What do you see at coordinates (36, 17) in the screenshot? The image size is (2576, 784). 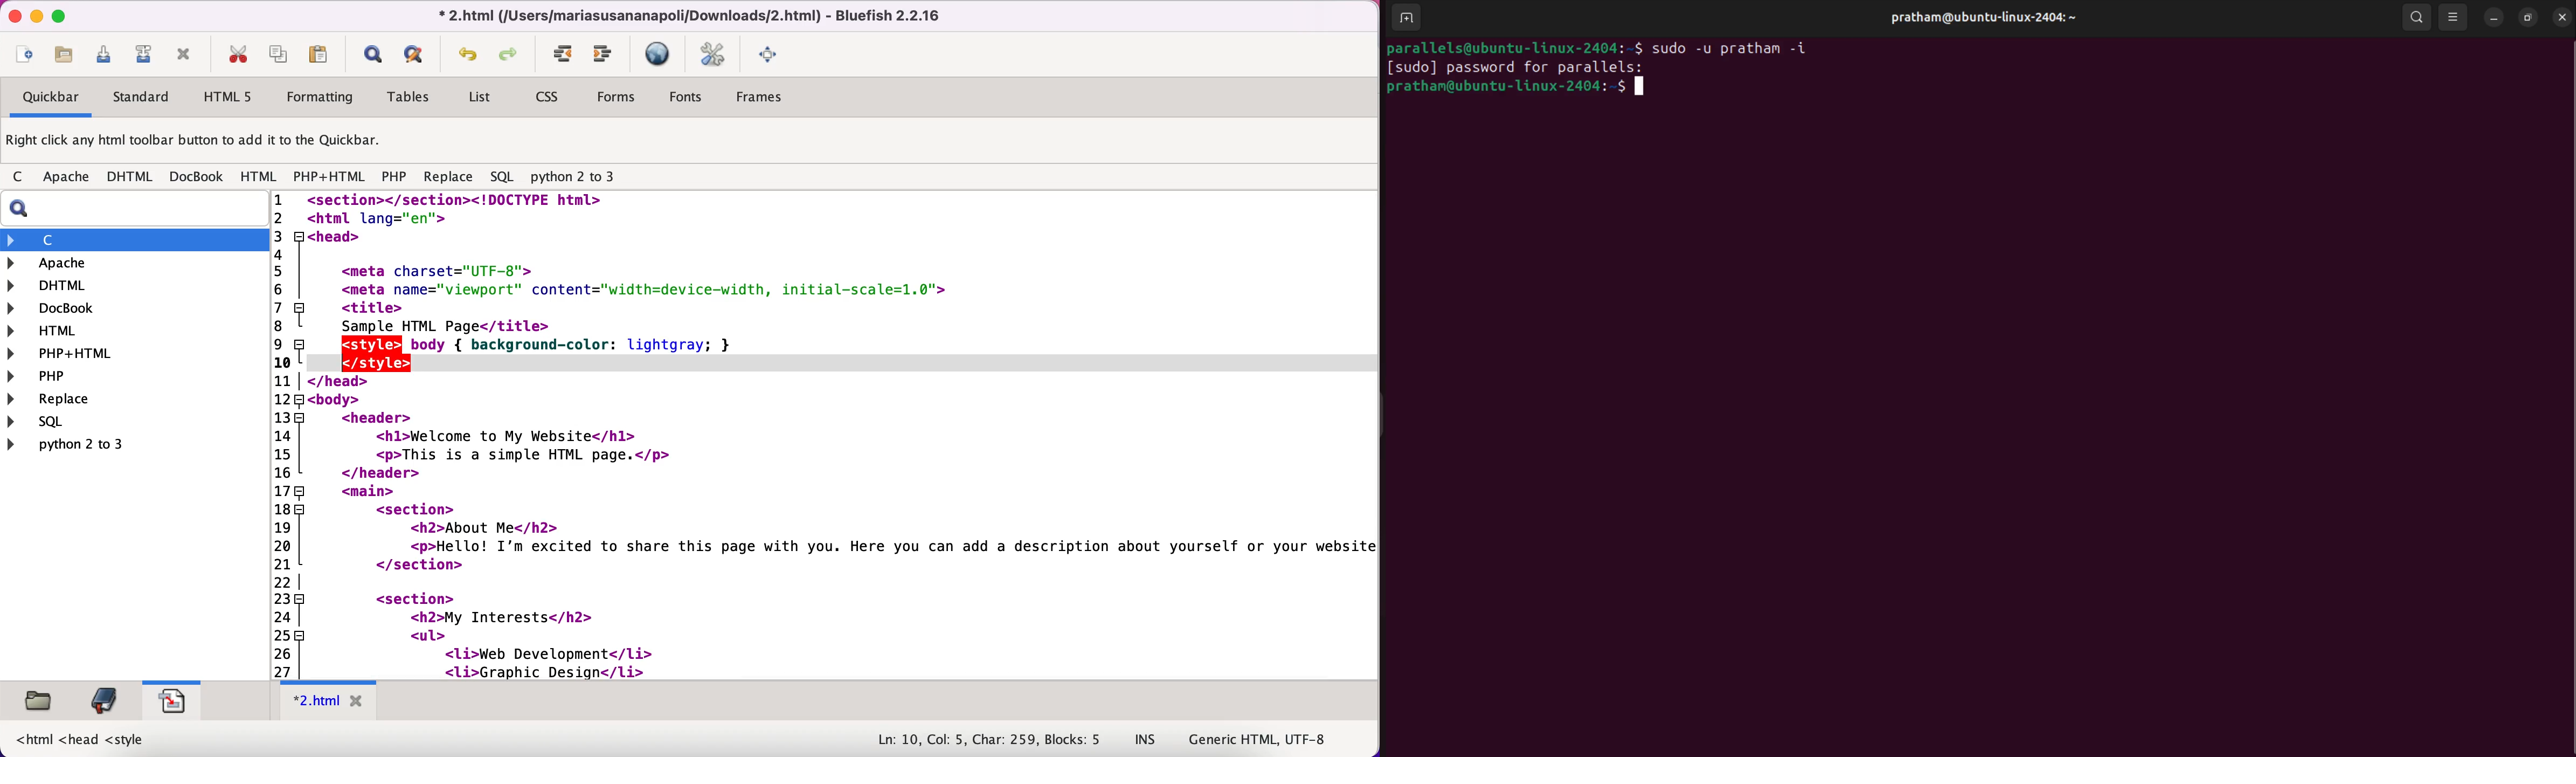 I see `minimize` at bounding box center [36, 17].